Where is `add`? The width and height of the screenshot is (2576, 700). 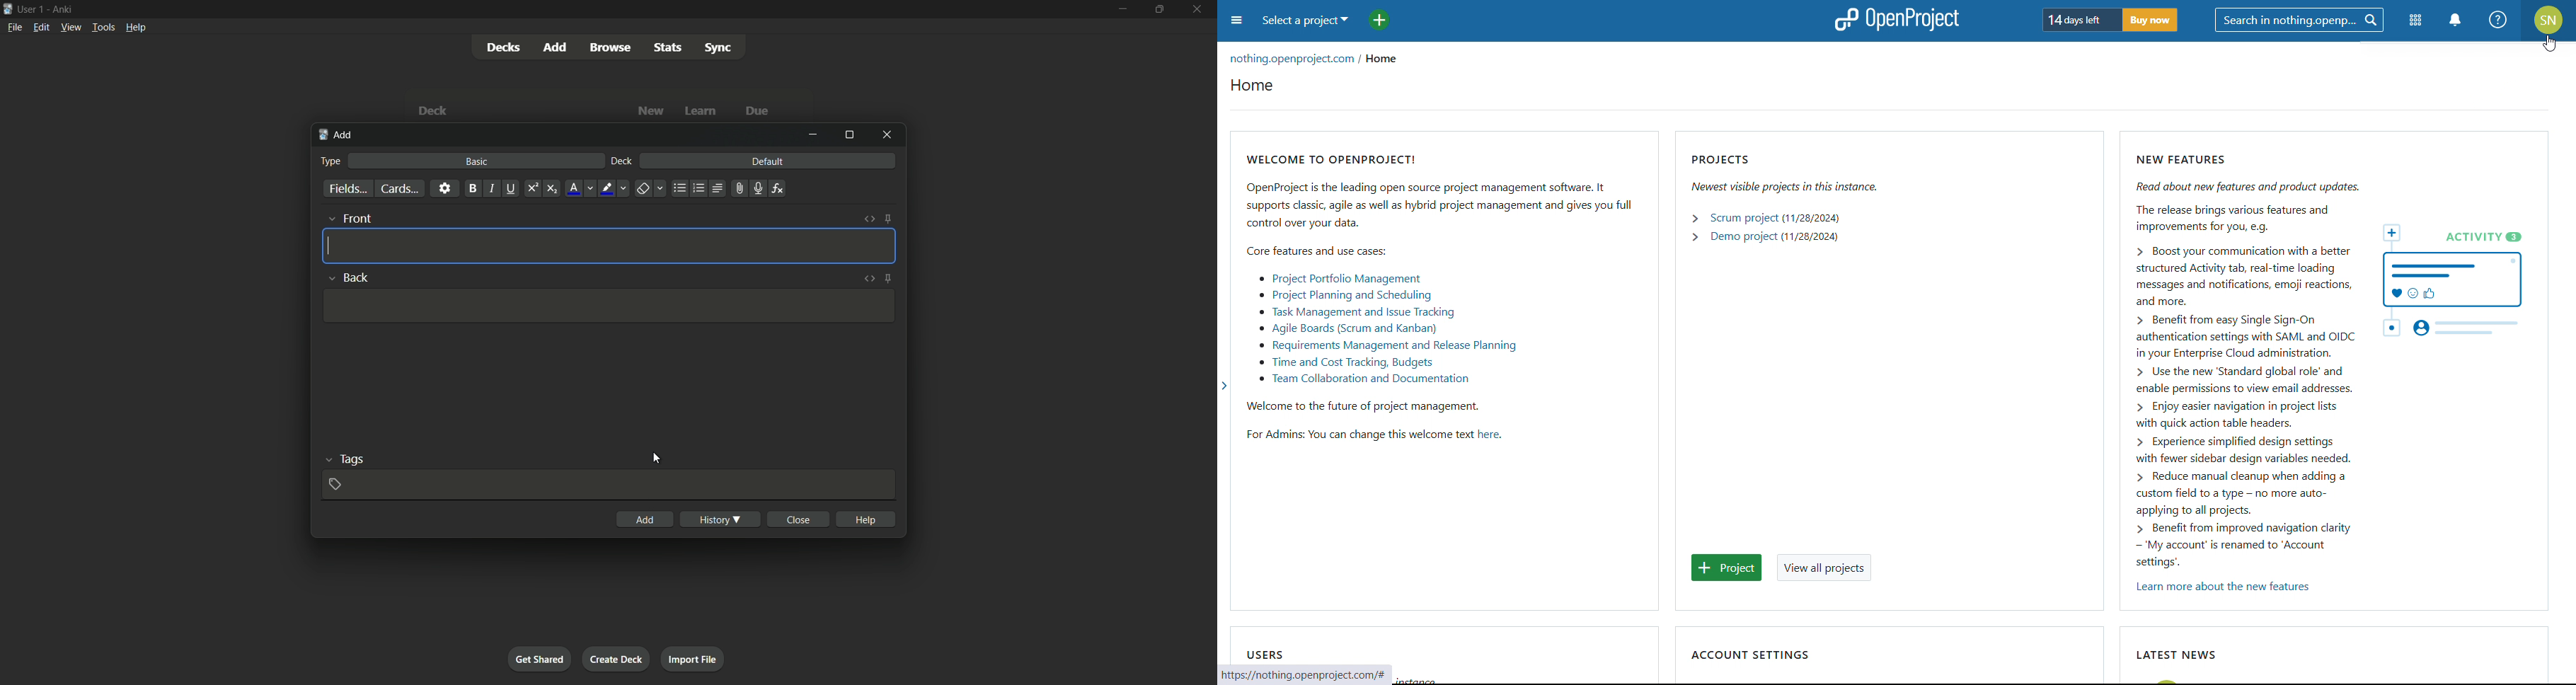 add is located at coordinates (556, 48).